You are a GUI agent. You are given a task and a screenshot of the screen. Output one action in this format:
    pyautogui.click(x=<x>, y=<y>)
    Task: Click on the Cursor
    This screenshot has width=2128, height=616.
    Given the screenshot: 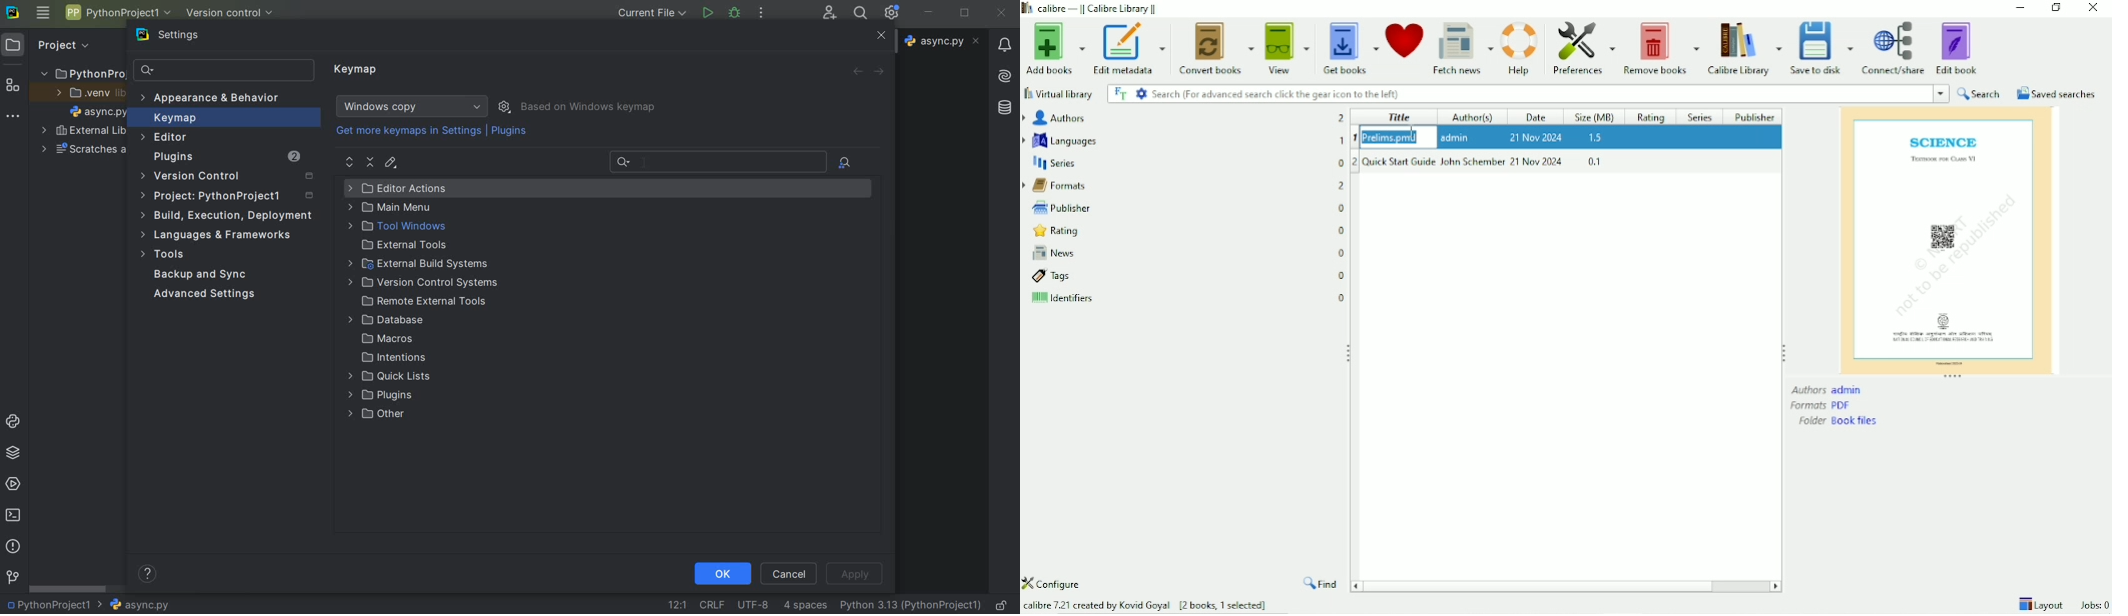 What is the action you would take?
    pyautogui.click(x=1414, y=131)
    